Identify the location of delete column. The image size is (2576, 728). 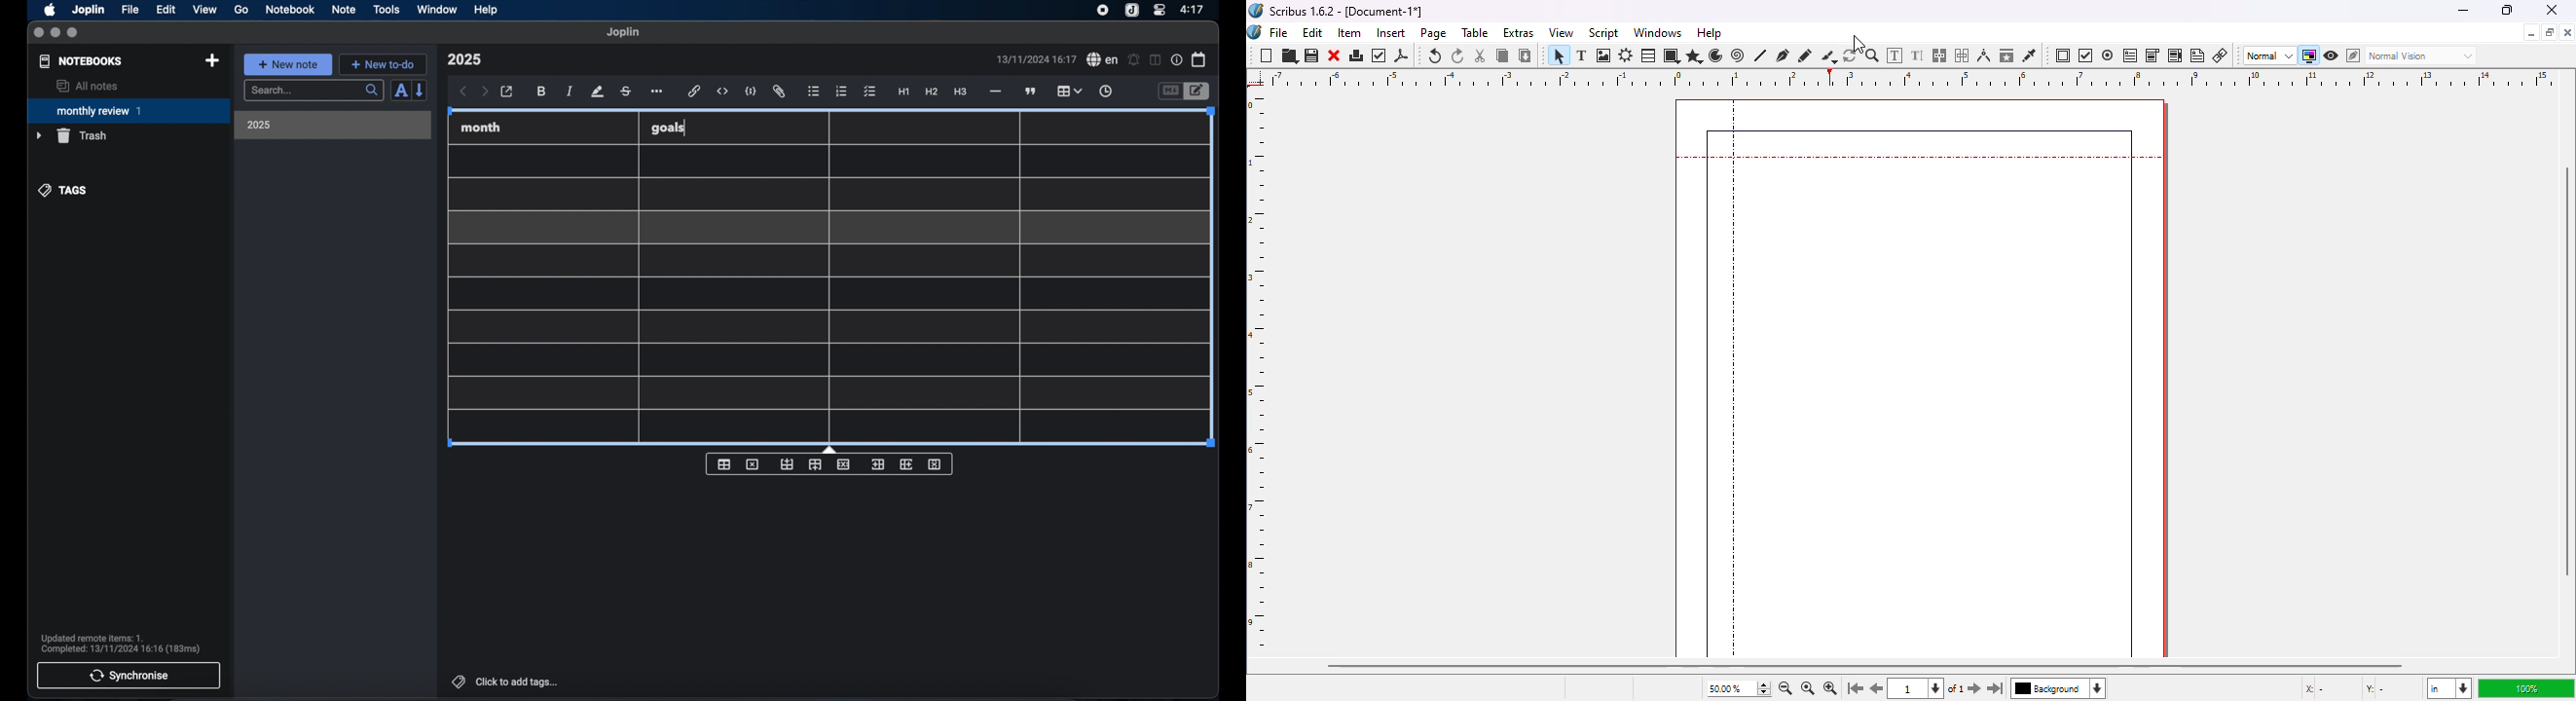
(935, 465).